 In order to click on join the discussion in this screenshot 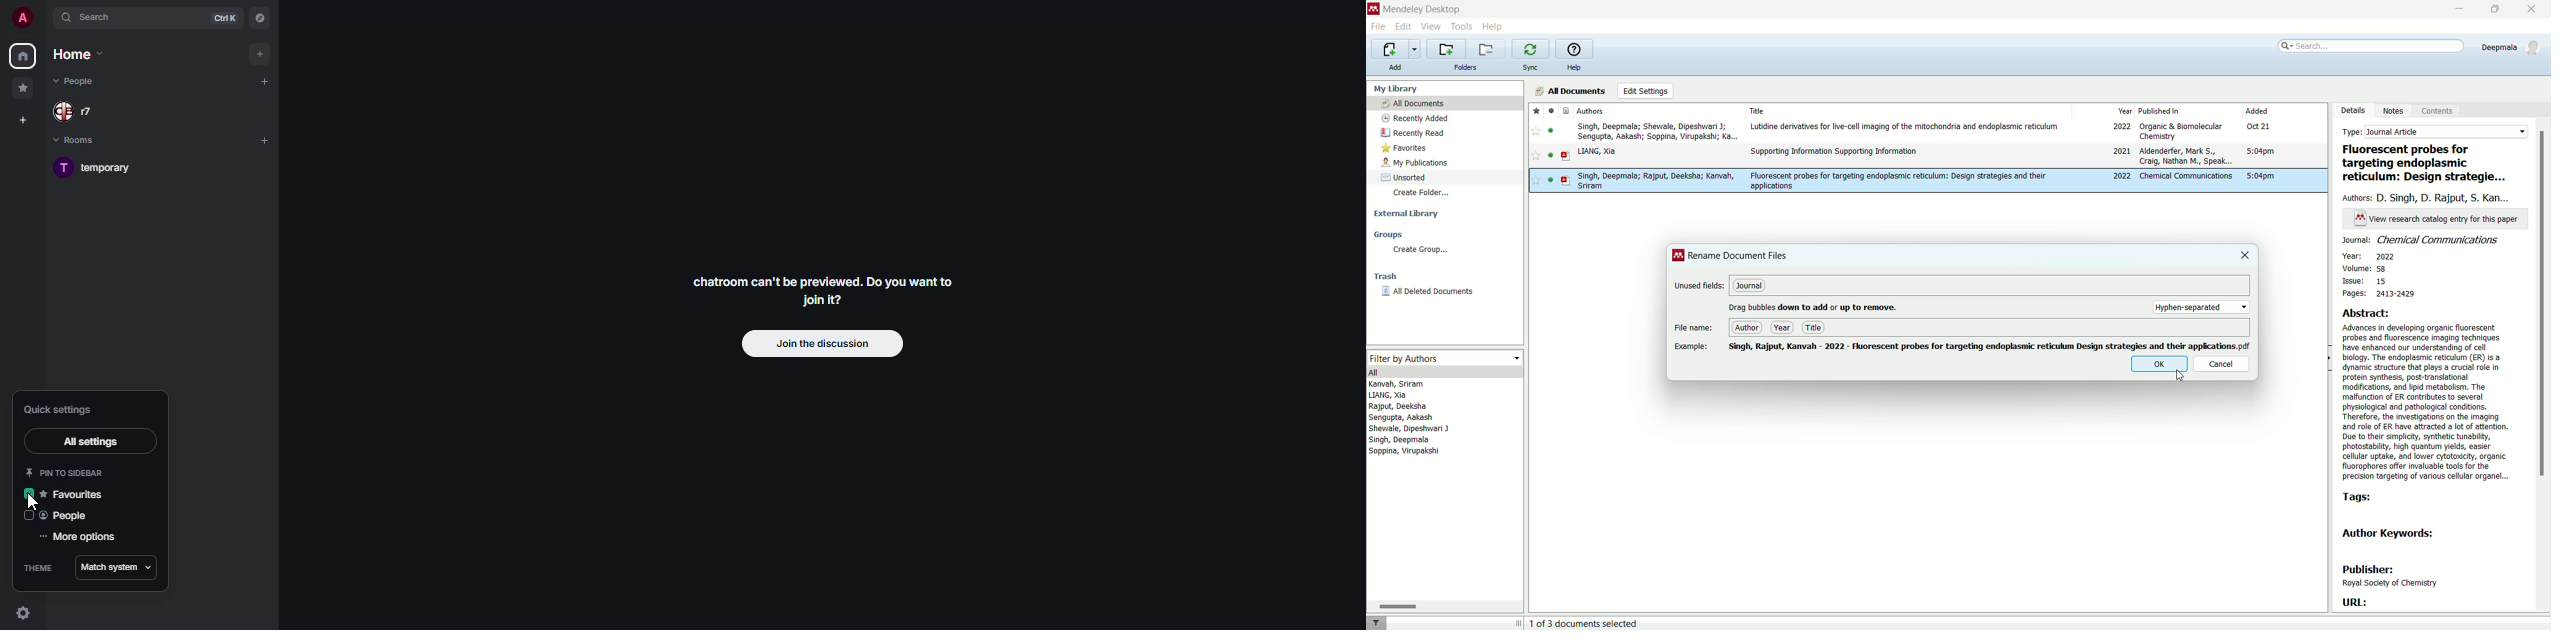, I will do `click(822, 345)`.